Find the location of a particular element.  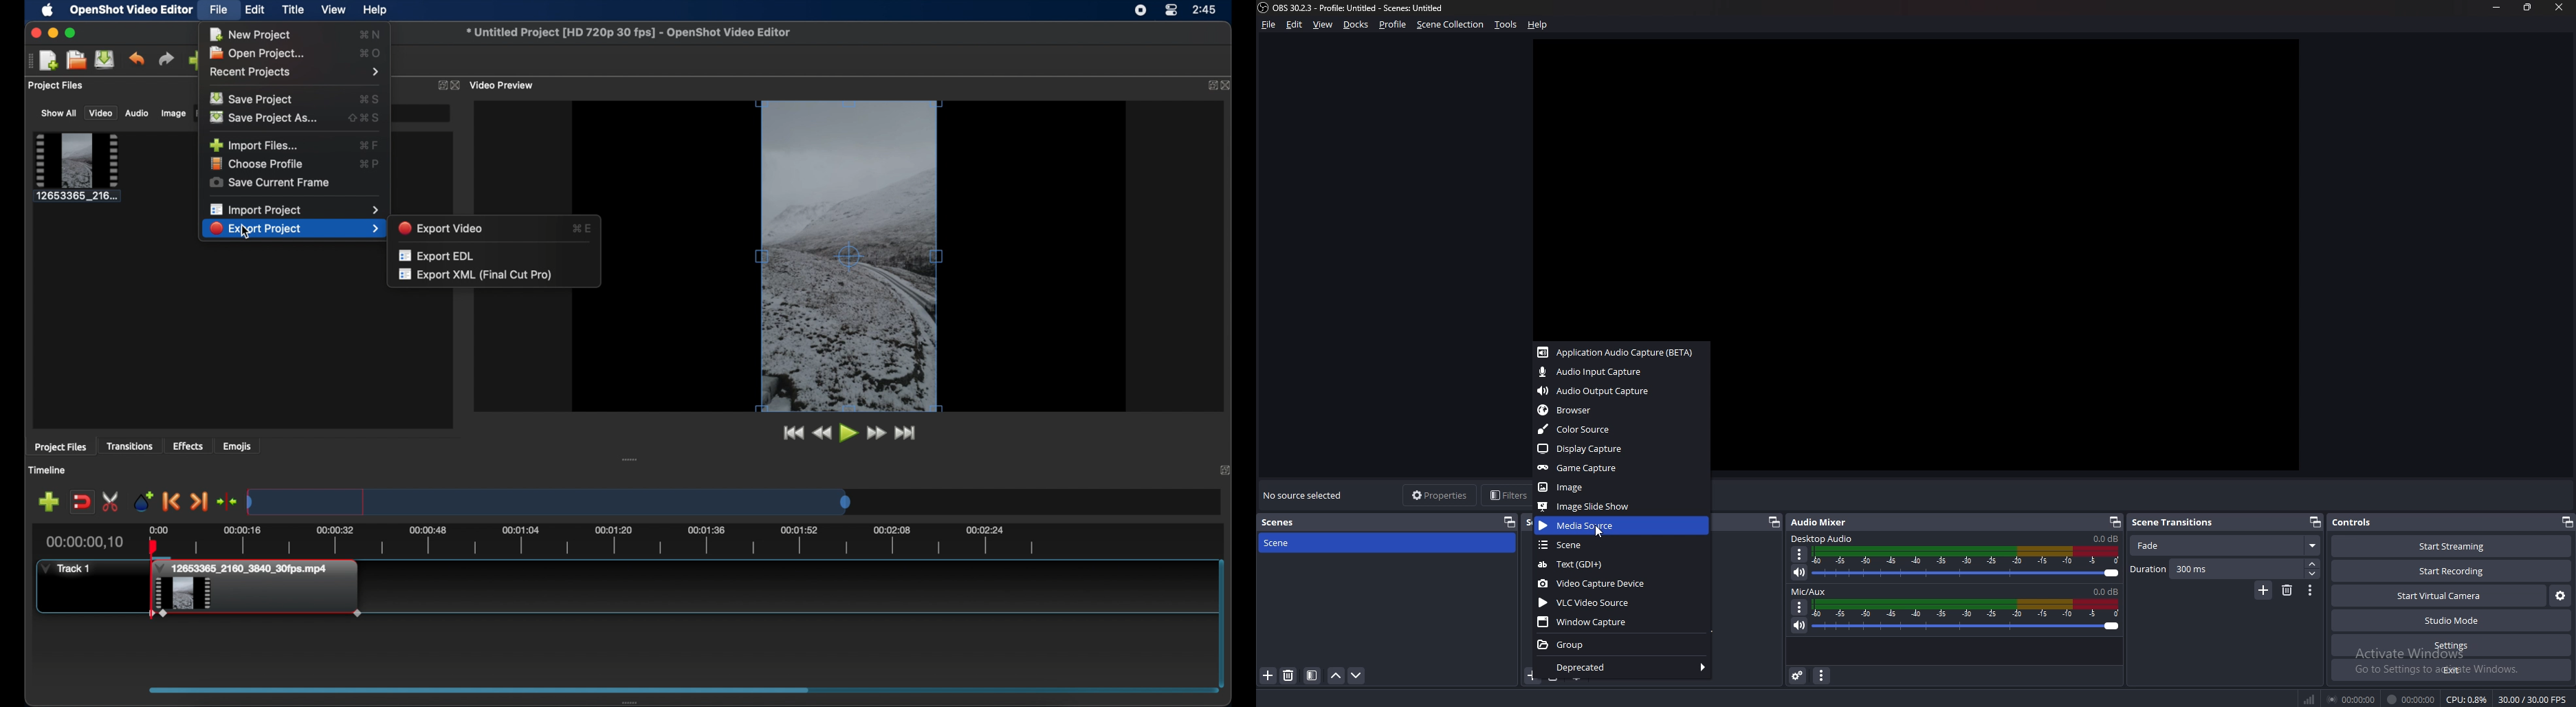

Audio output capture is located at coordinates (1622, 390).